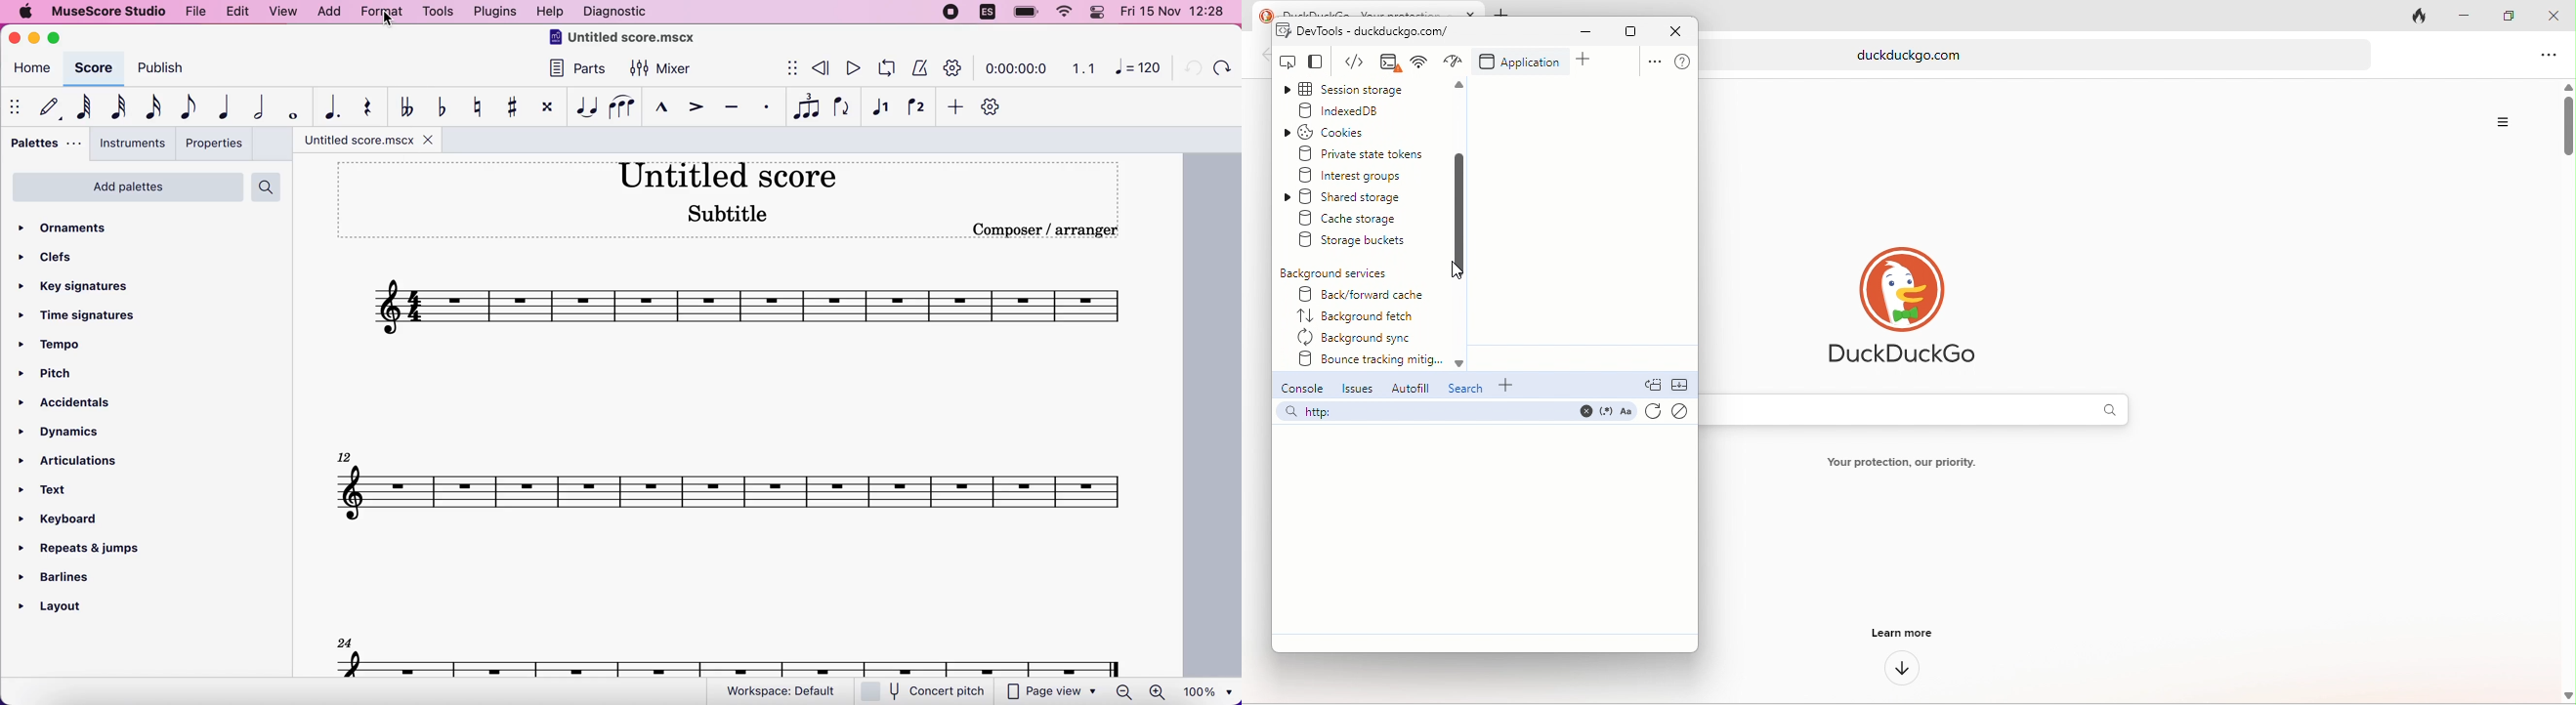  What do you see at coordinates (550, 13) in the screenshot?
I see `help` at bounding box center [550, 13].